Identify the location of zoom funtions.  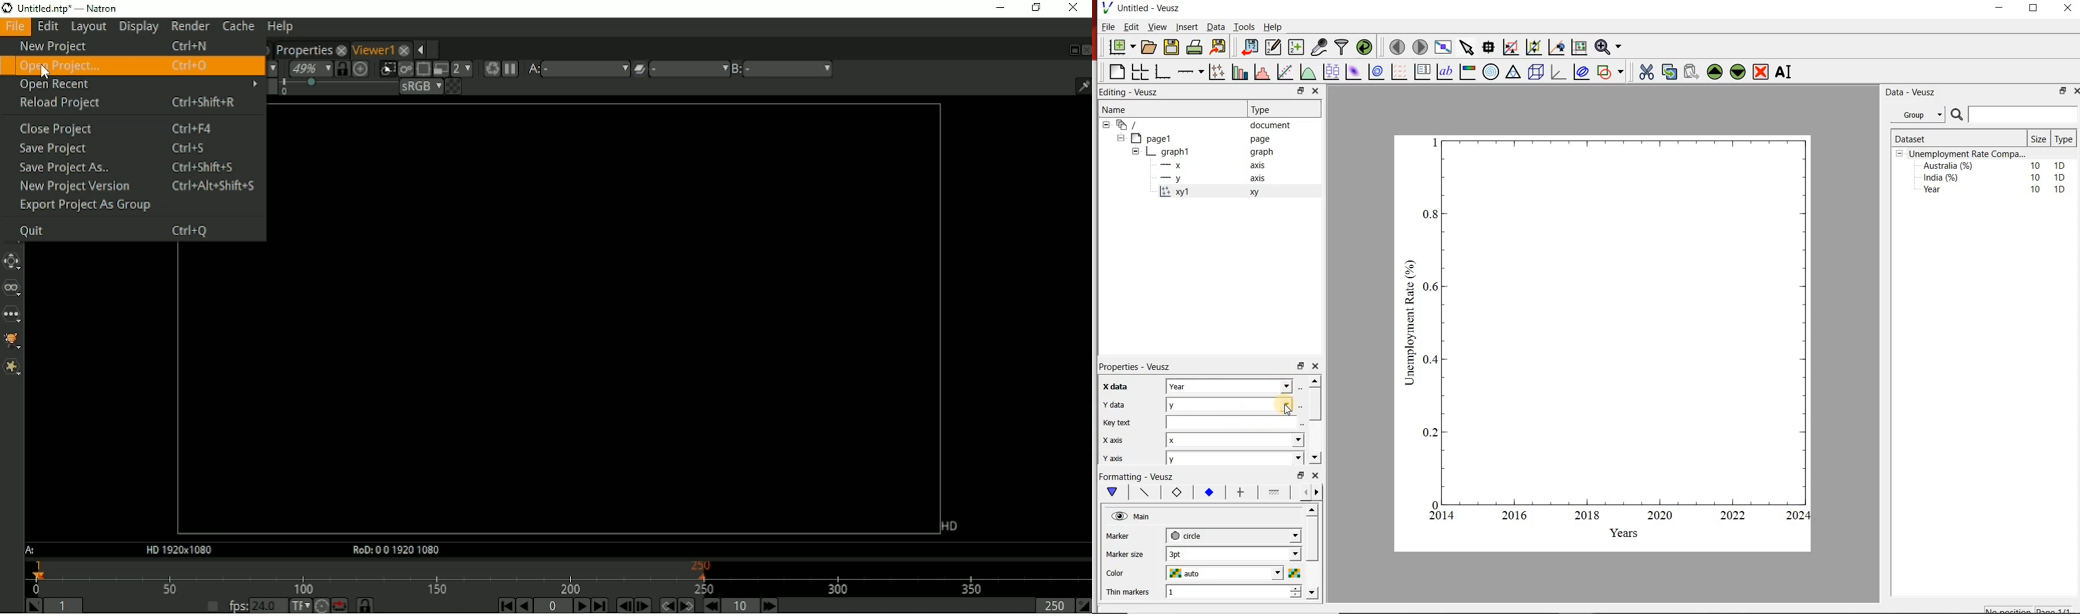
(1610, 46).